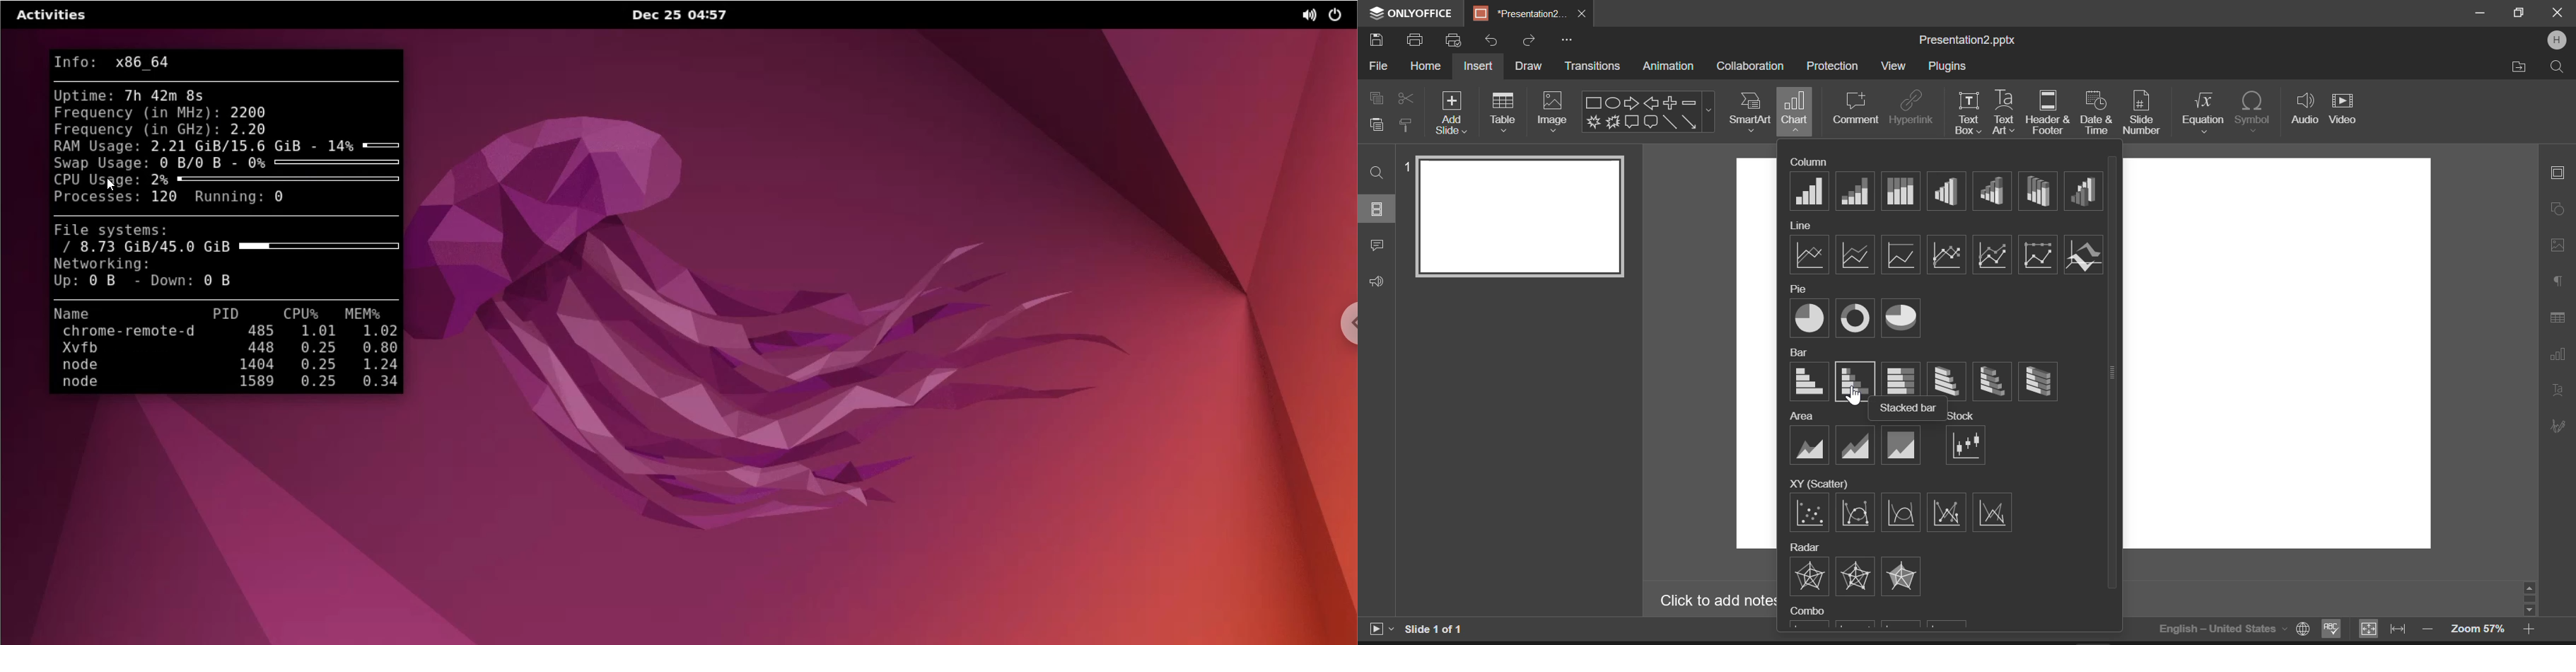 This screenshot has height=672, width=2576. What do you see at coordinates (1799, 226) in the screenshot?
I see `Line` at bounding box center [1799, 226].